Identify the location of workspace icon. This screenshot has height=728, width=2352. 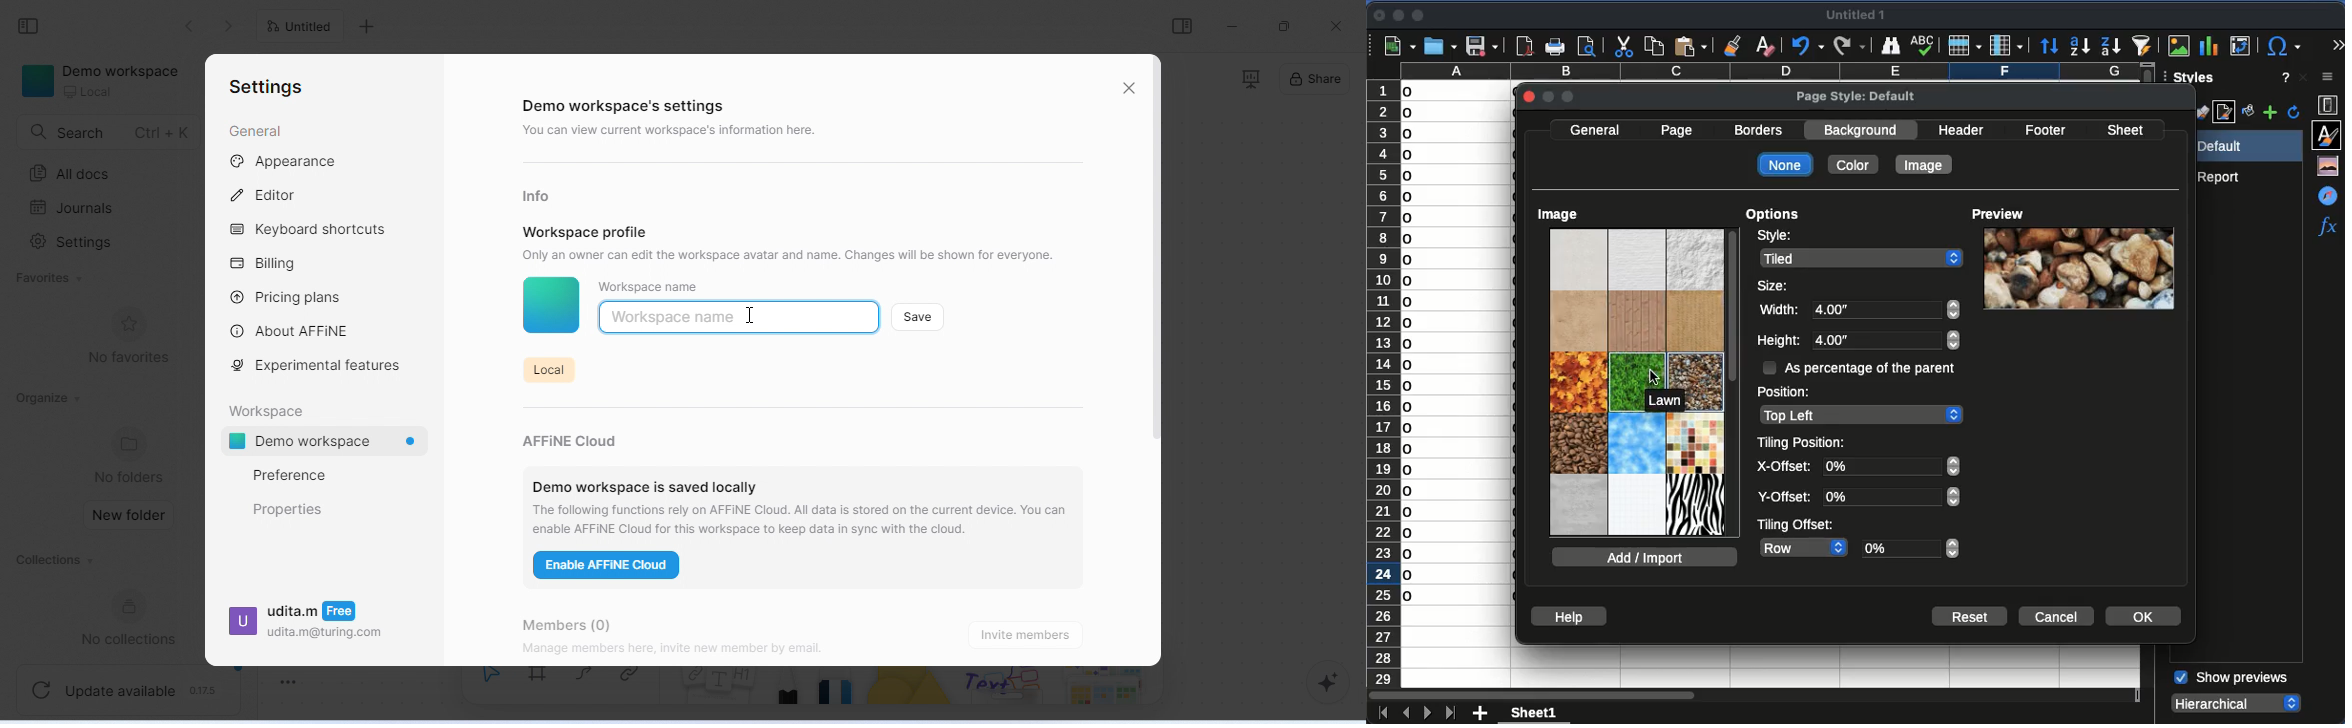
(550, 307).